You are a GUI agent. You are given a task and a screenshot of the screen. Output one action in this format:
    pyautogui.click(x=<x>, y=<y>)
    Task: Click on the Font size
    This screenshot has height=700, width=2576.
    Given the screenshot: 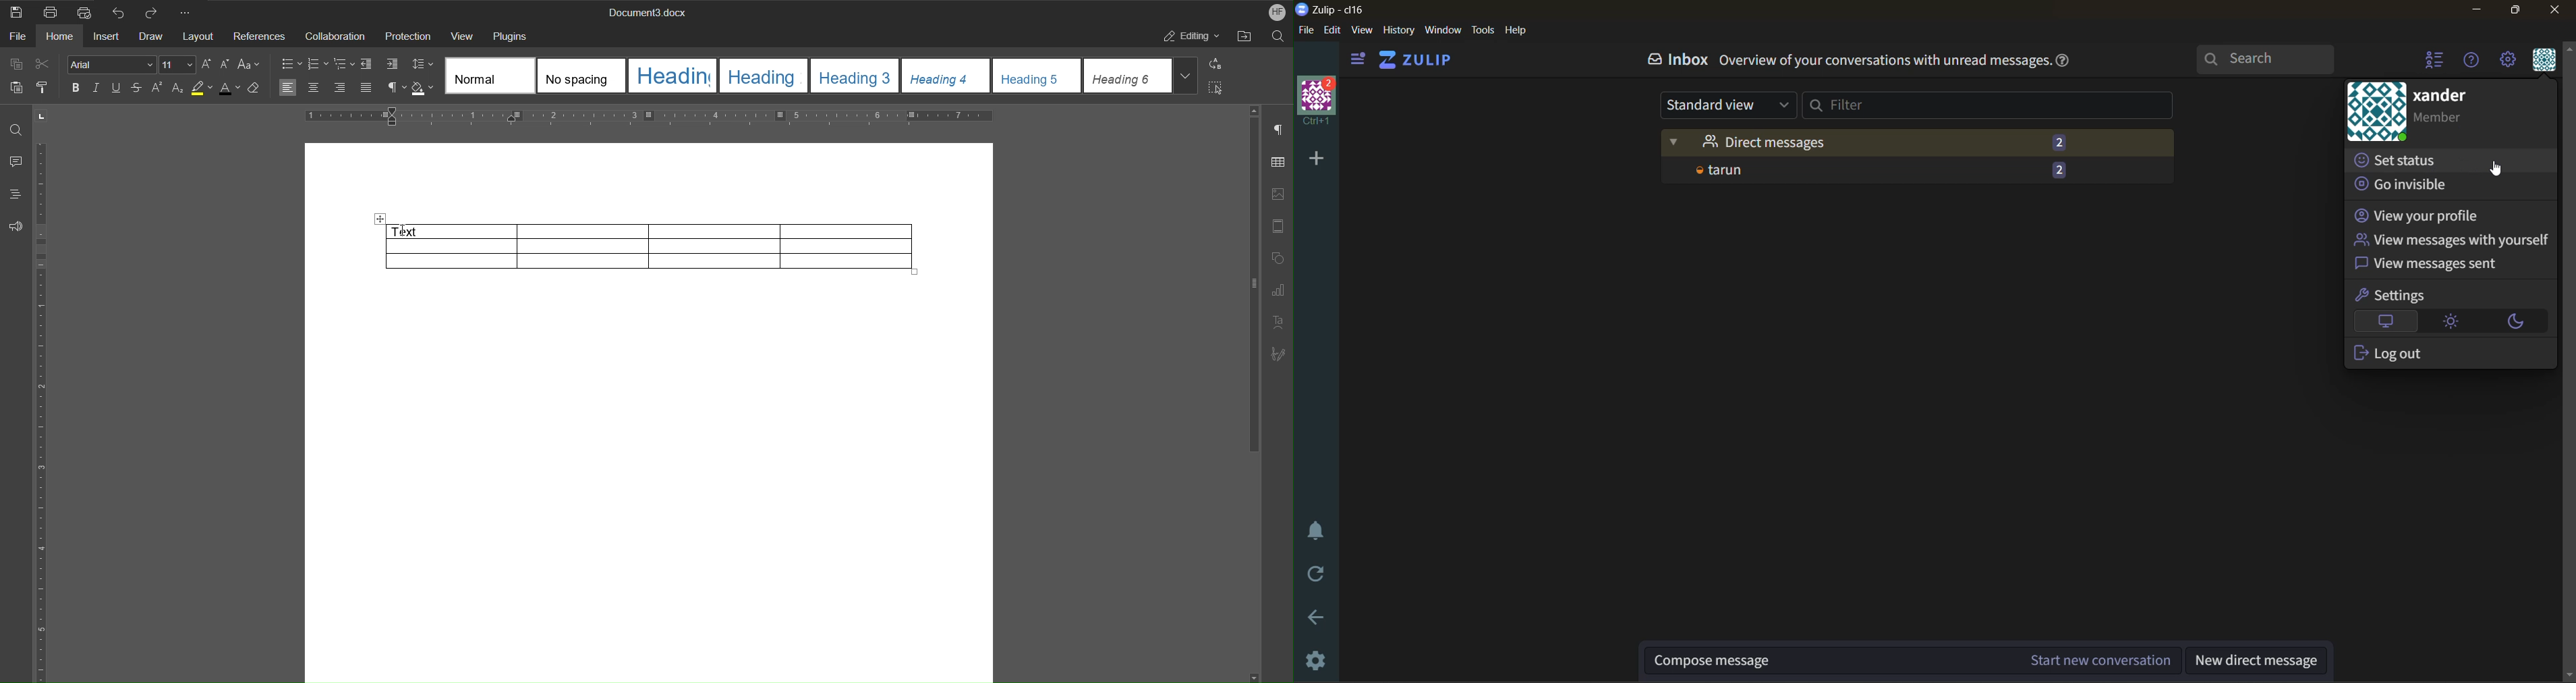 What is the action you would take?
    pyautogui.click(x=179, y=65)
    